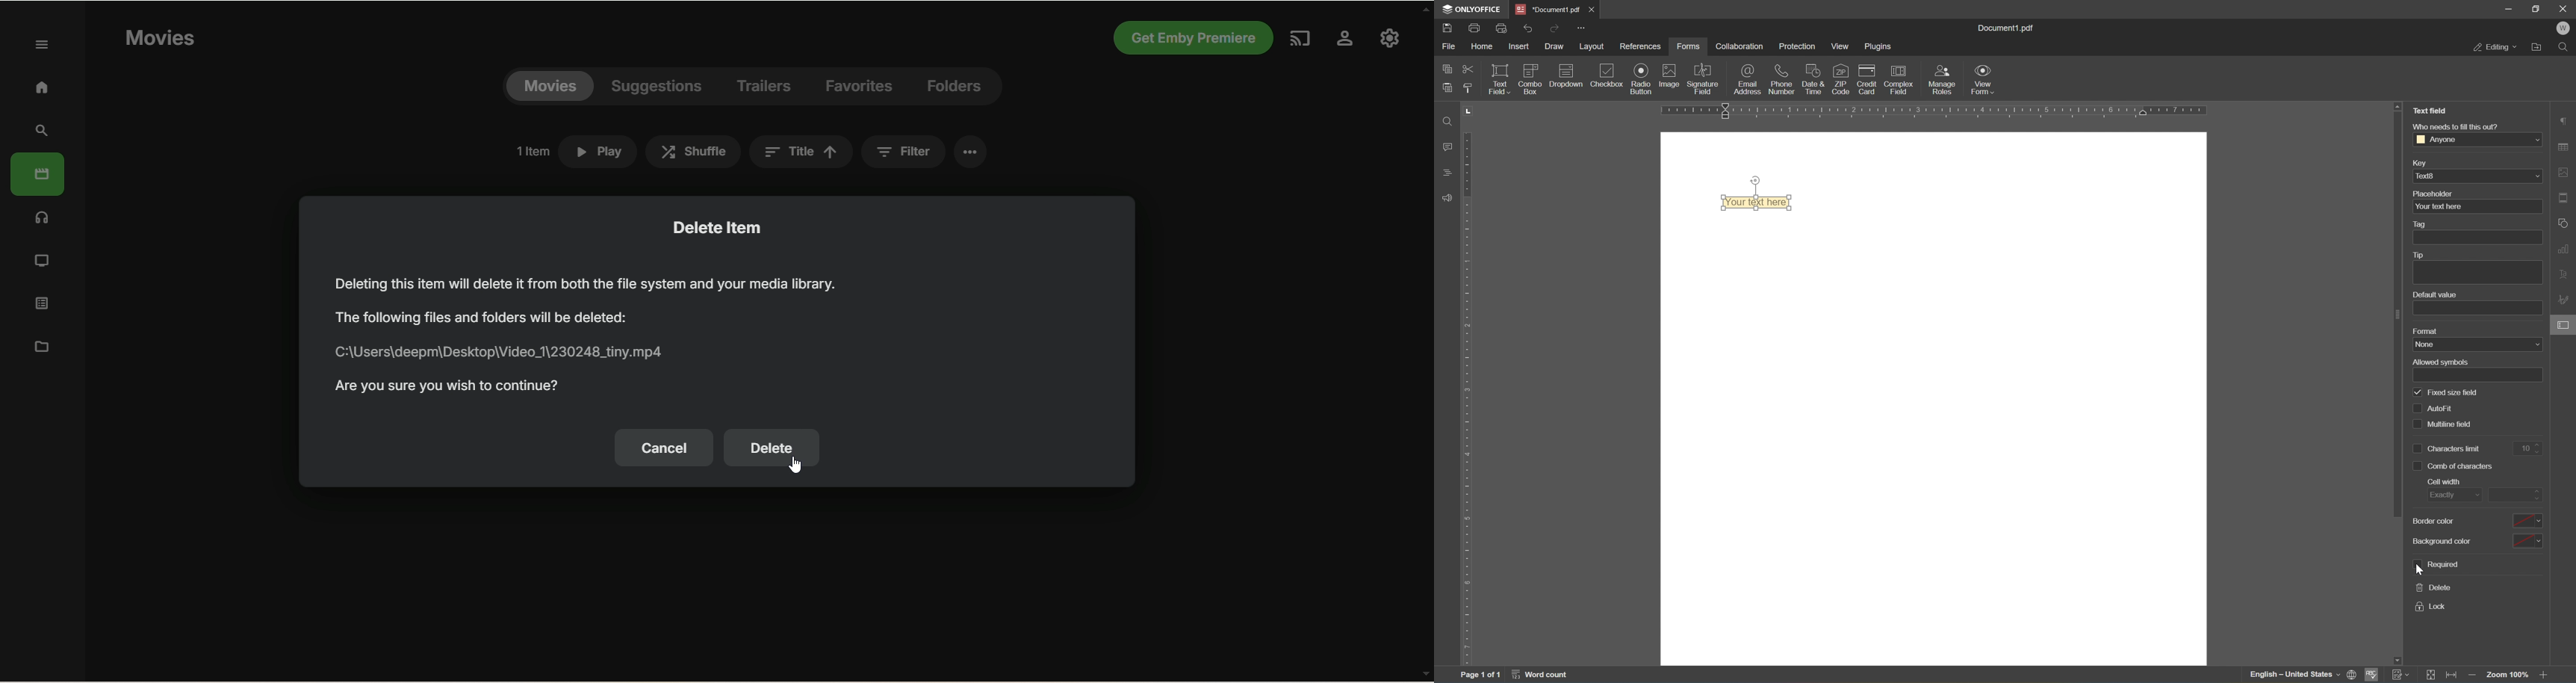 The width and height of the screenshot is (2576, 700). What do you see at coordinates (2477, 520) in the screenshot?
I see `border color` at bounding box center [2477, 520].